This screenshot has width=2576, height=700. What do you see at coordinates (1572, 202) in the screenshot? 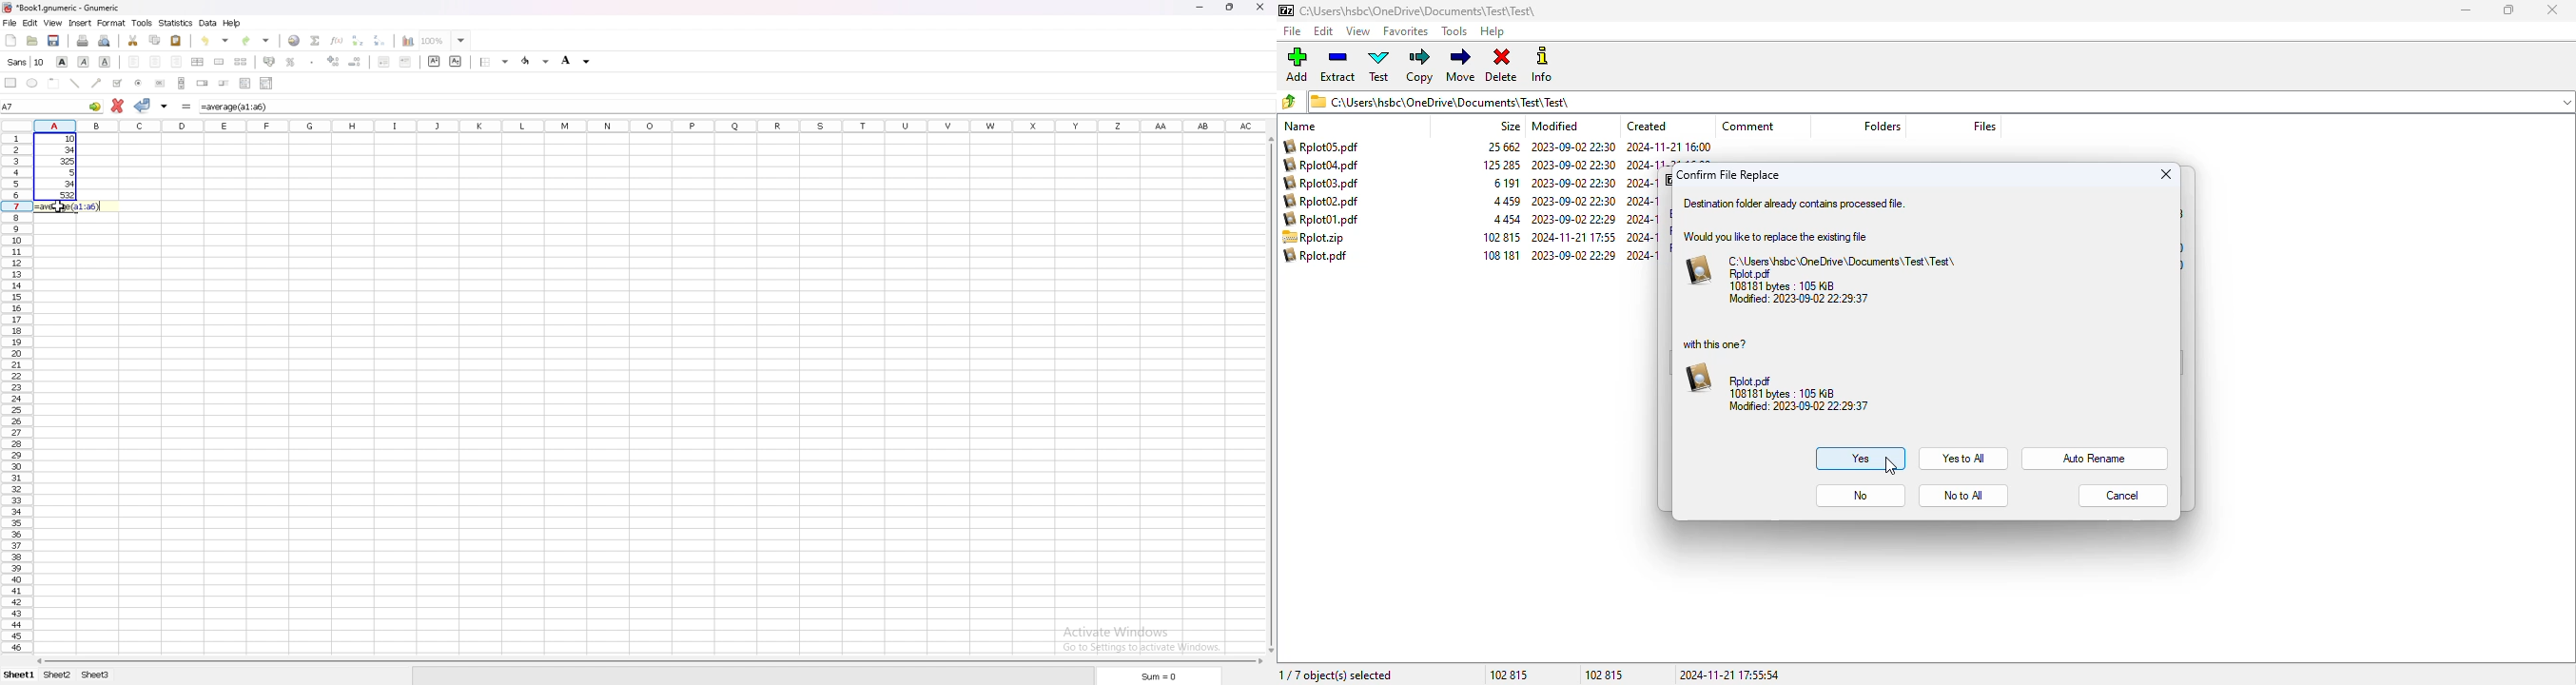
I see `2023-09-02 22:30` at bounding box center [1572, 202].